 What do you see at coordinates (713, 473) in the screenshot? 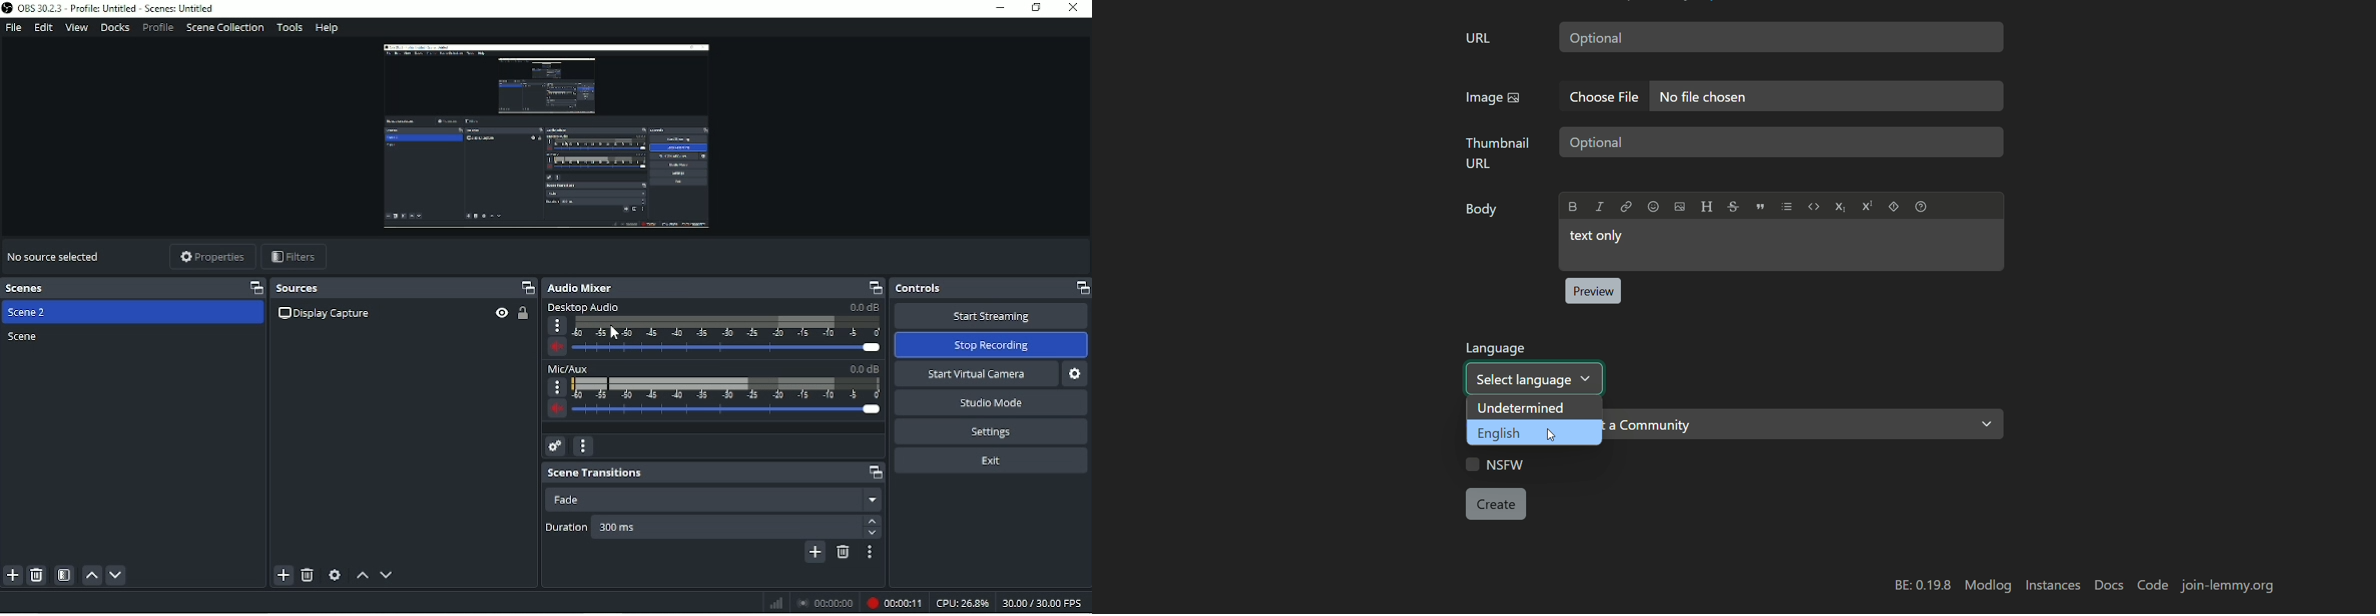
I see `Scene transitions` at bounding box center [713, 473].